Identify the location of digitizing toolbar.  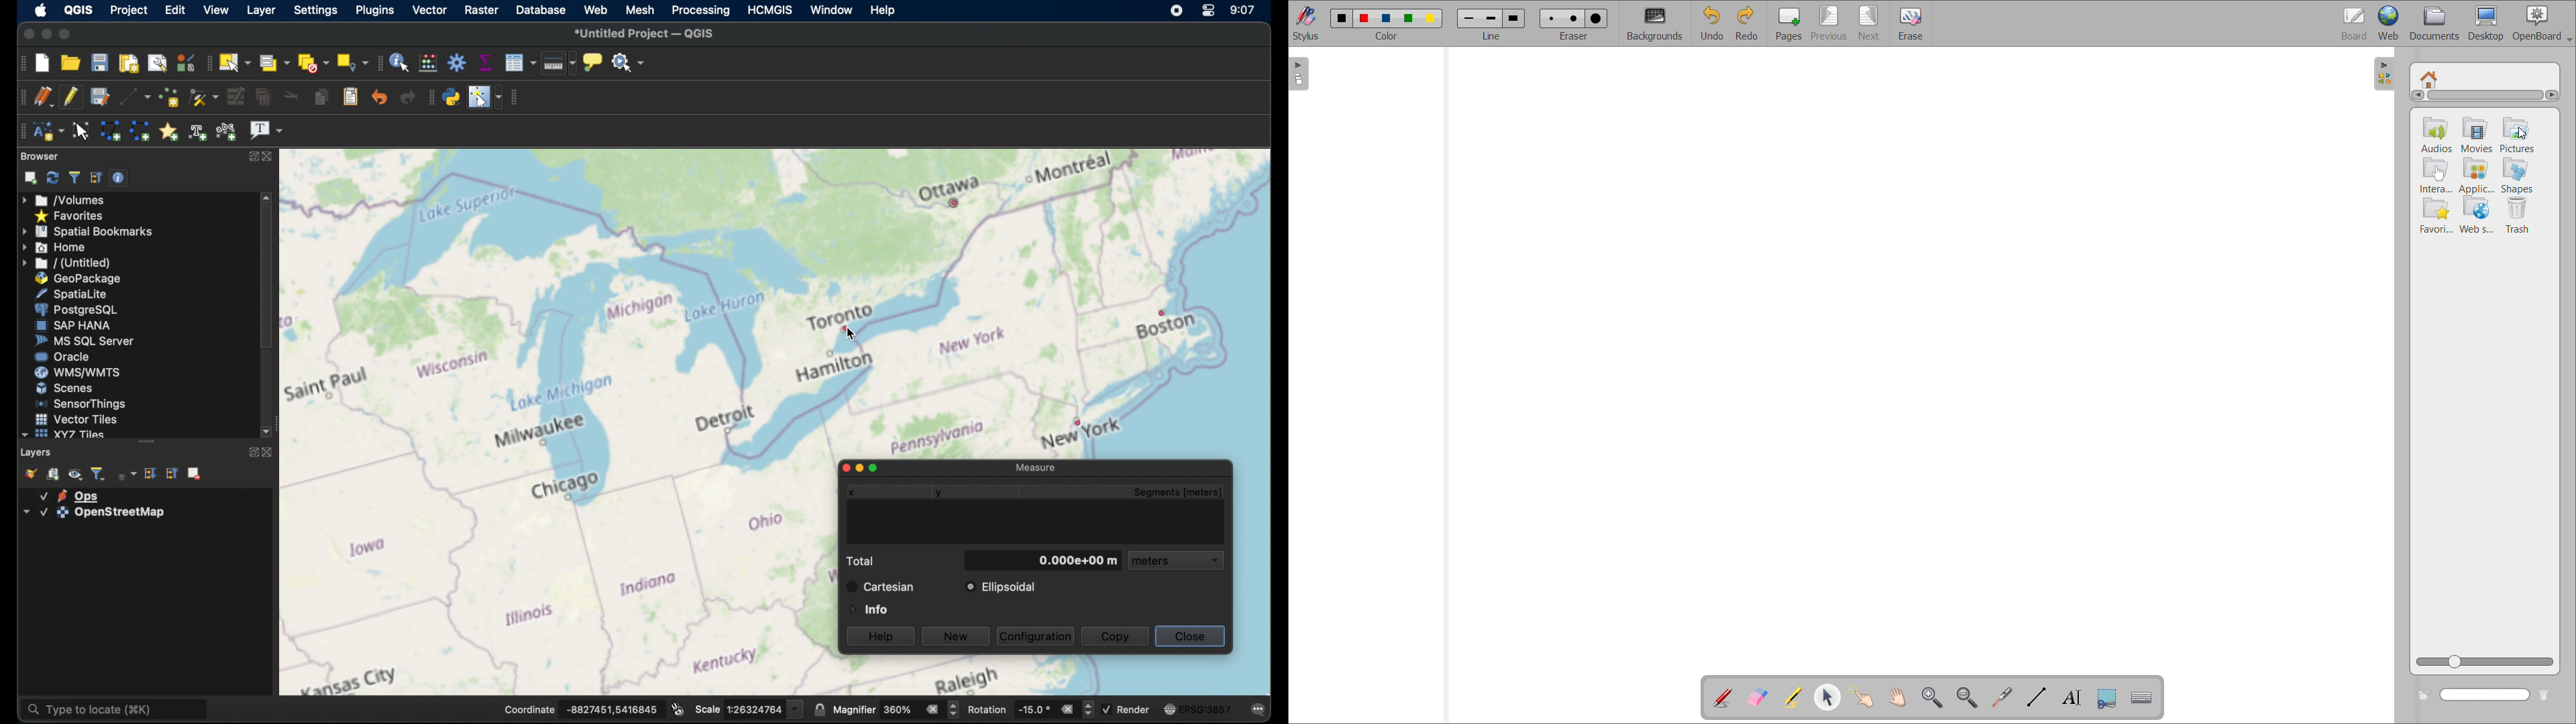
(19, 97).